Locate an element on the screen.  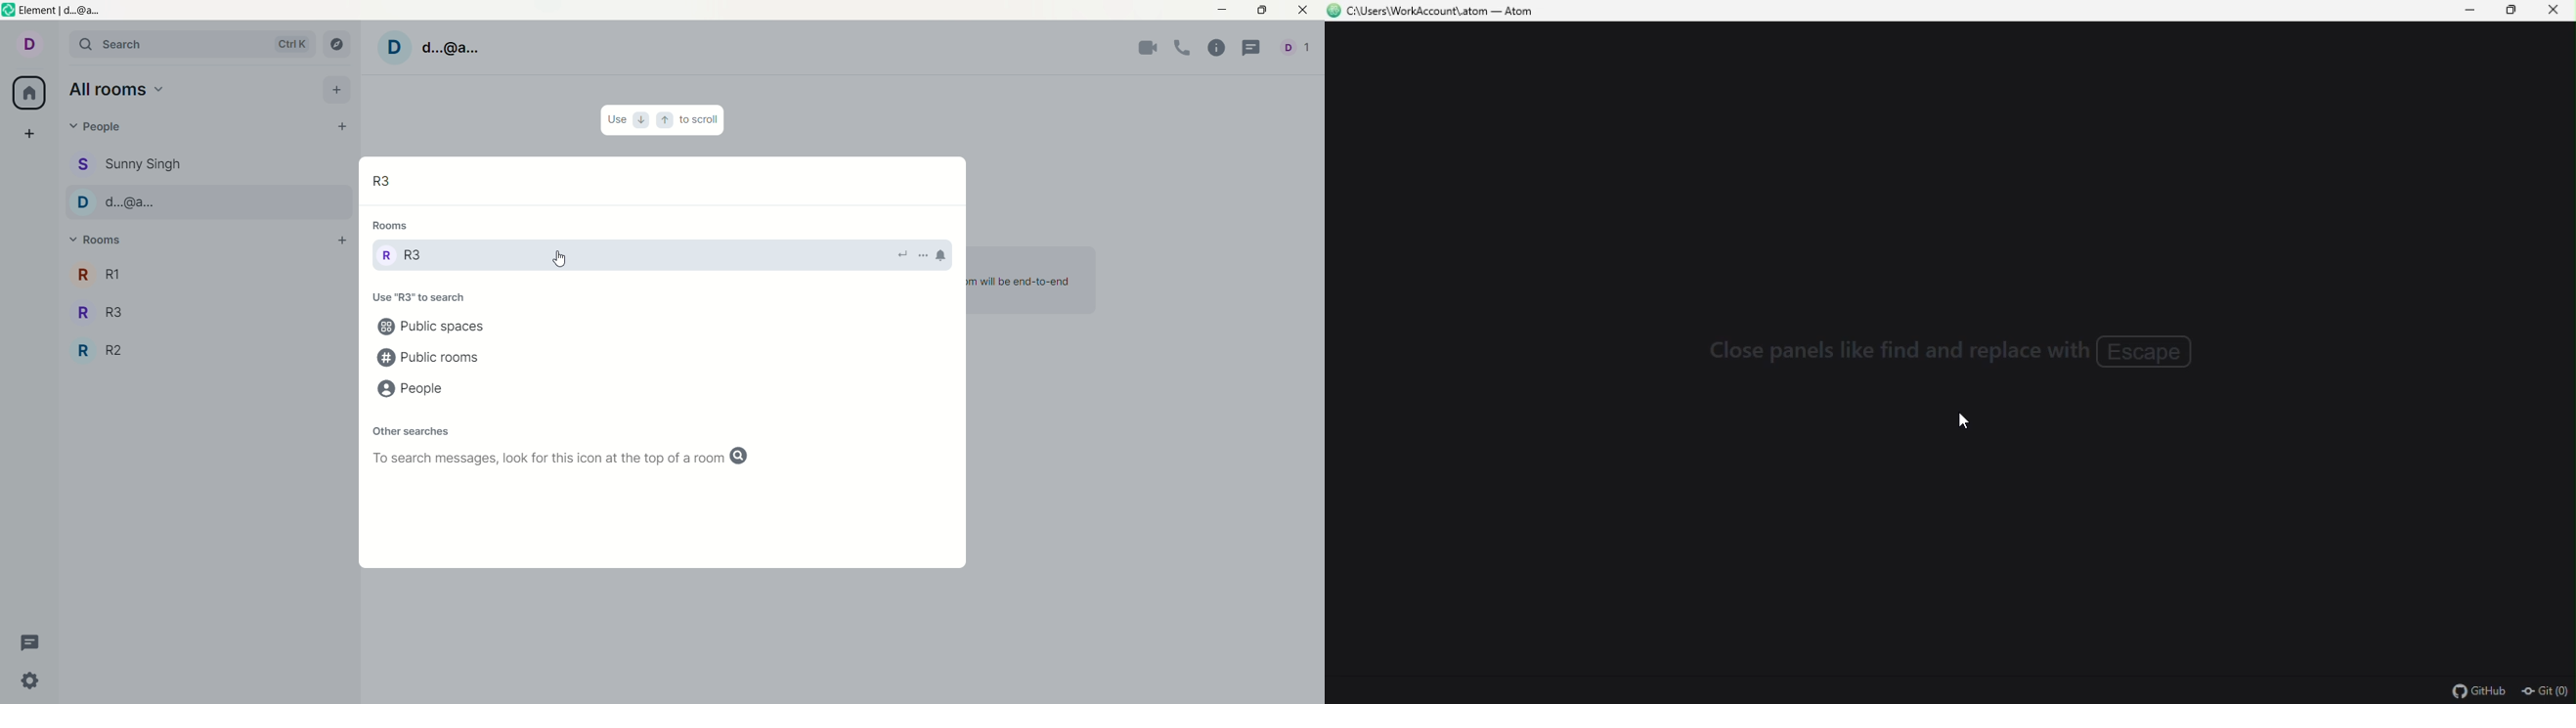
notification is located at coordinates (943, 253).